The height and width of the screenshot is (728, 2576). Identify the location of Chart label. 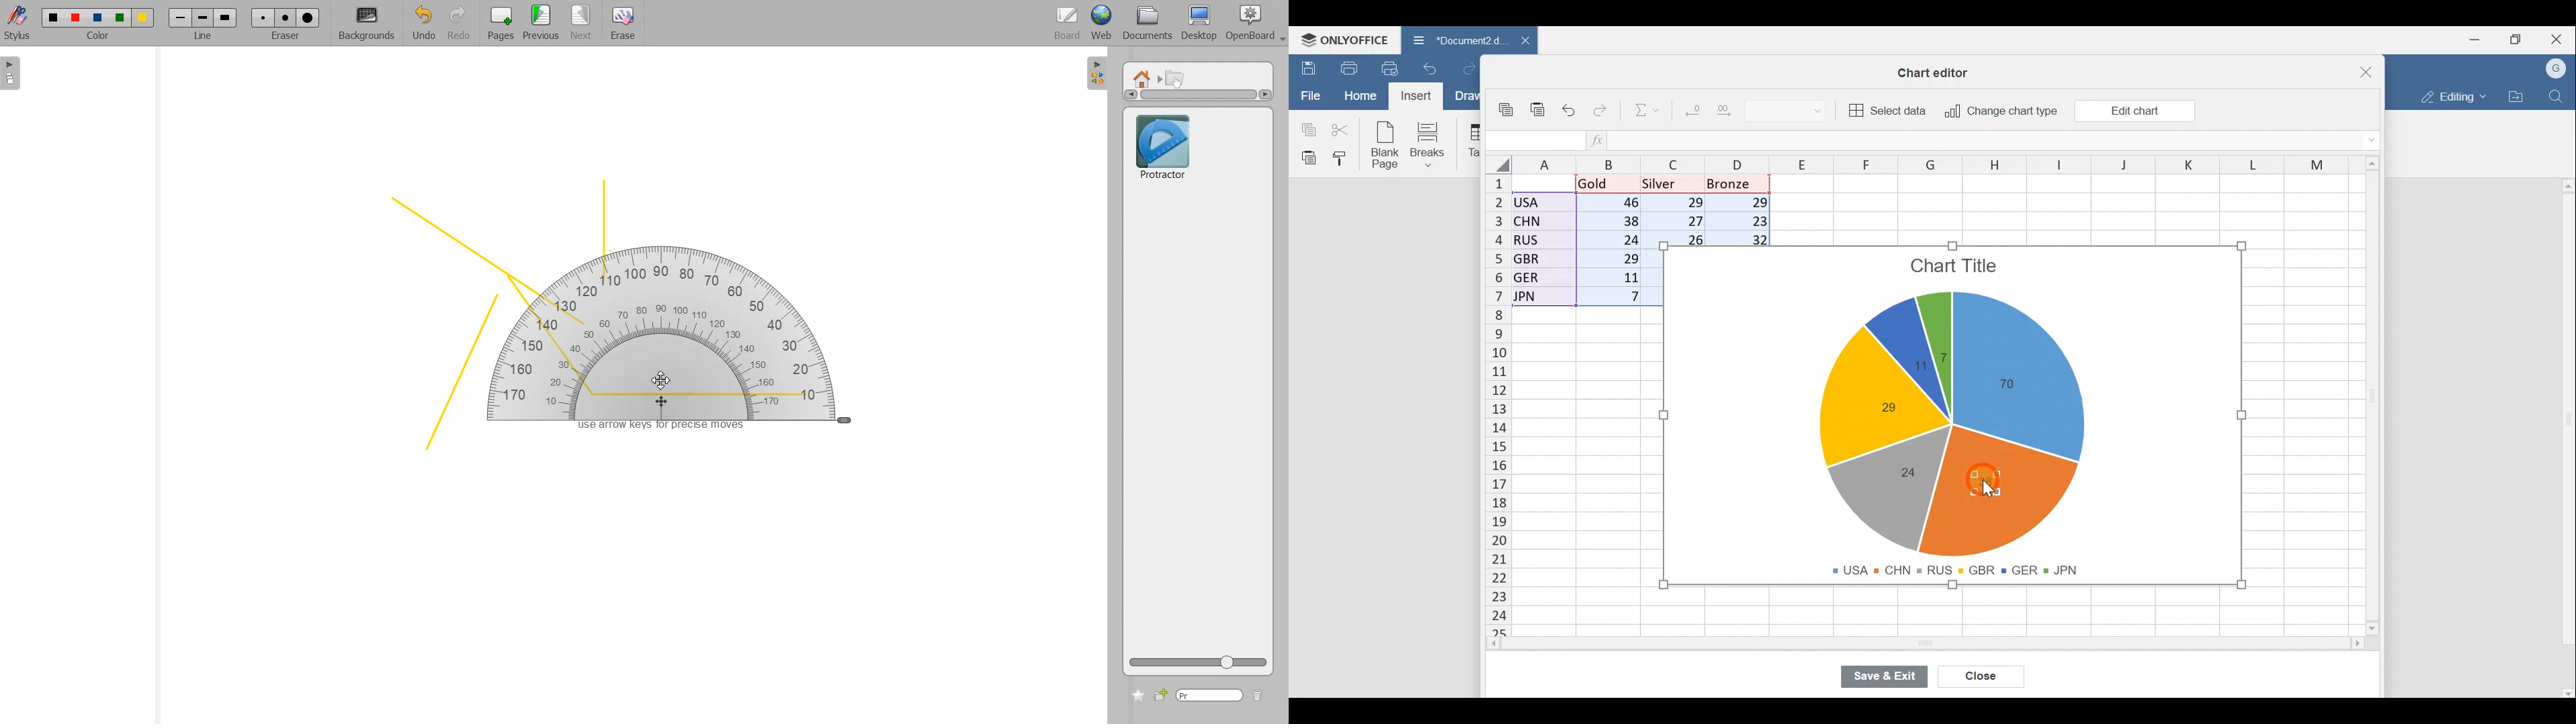
(1907, 470).